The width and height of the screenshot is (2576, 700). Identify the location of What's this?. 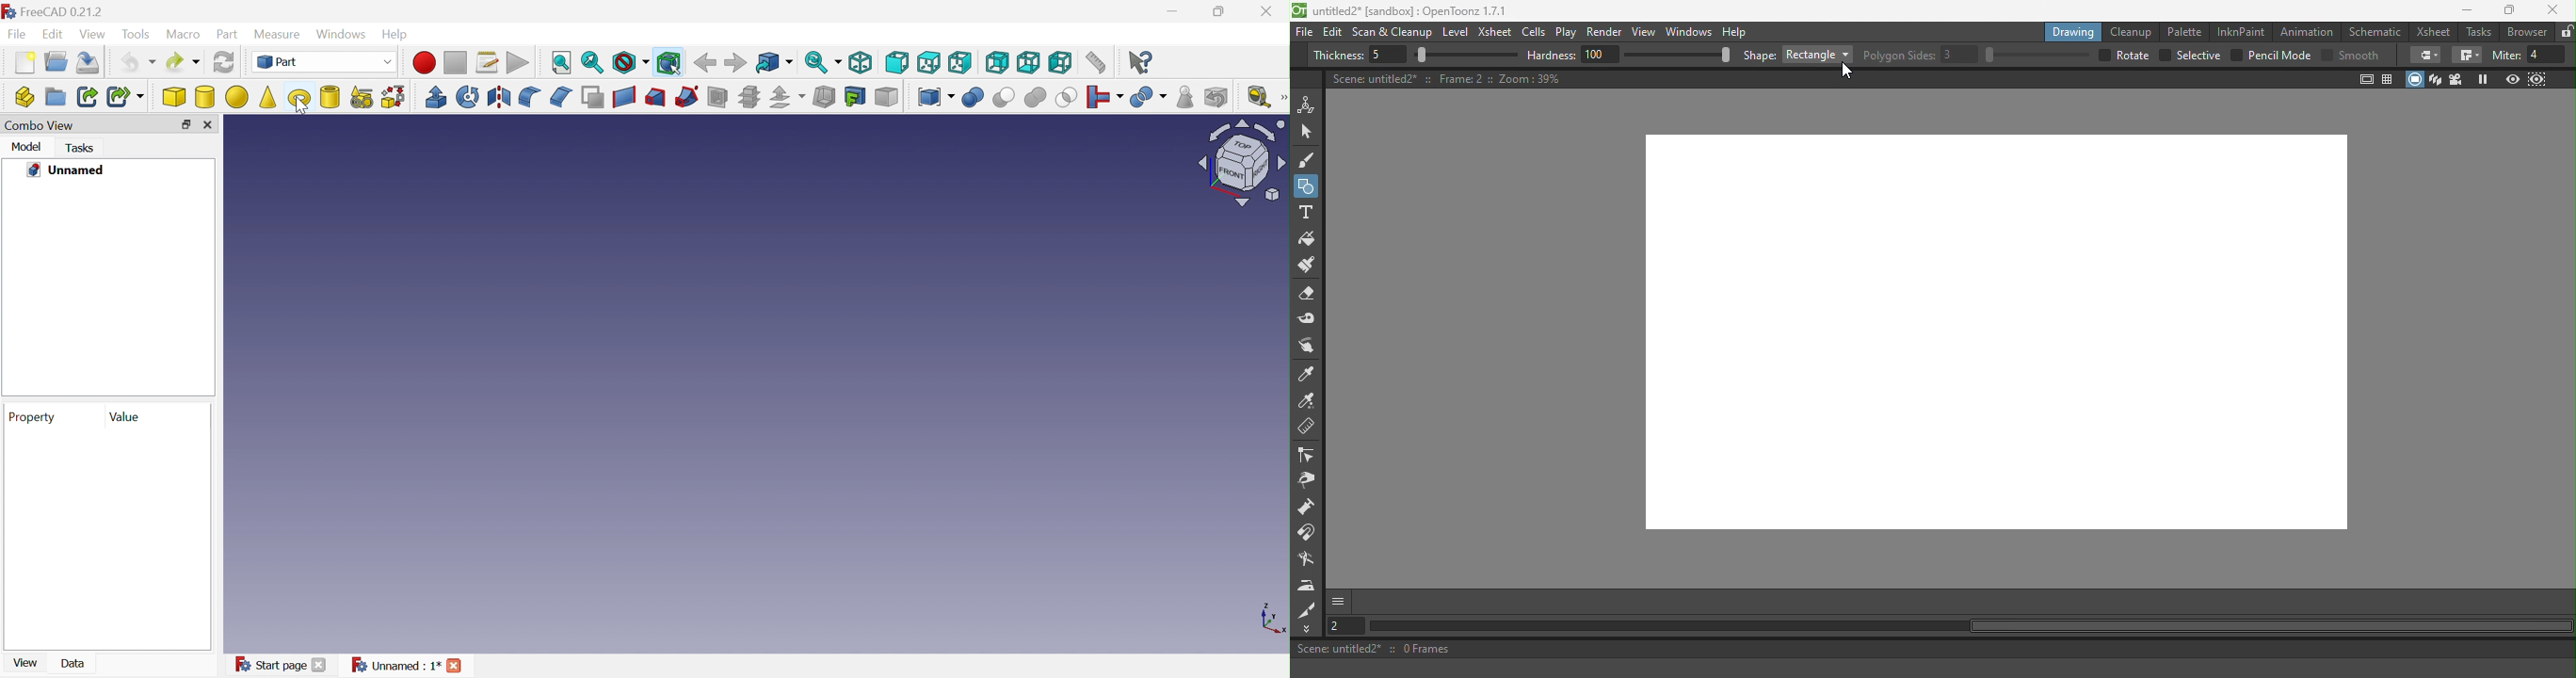
(1139, 63).